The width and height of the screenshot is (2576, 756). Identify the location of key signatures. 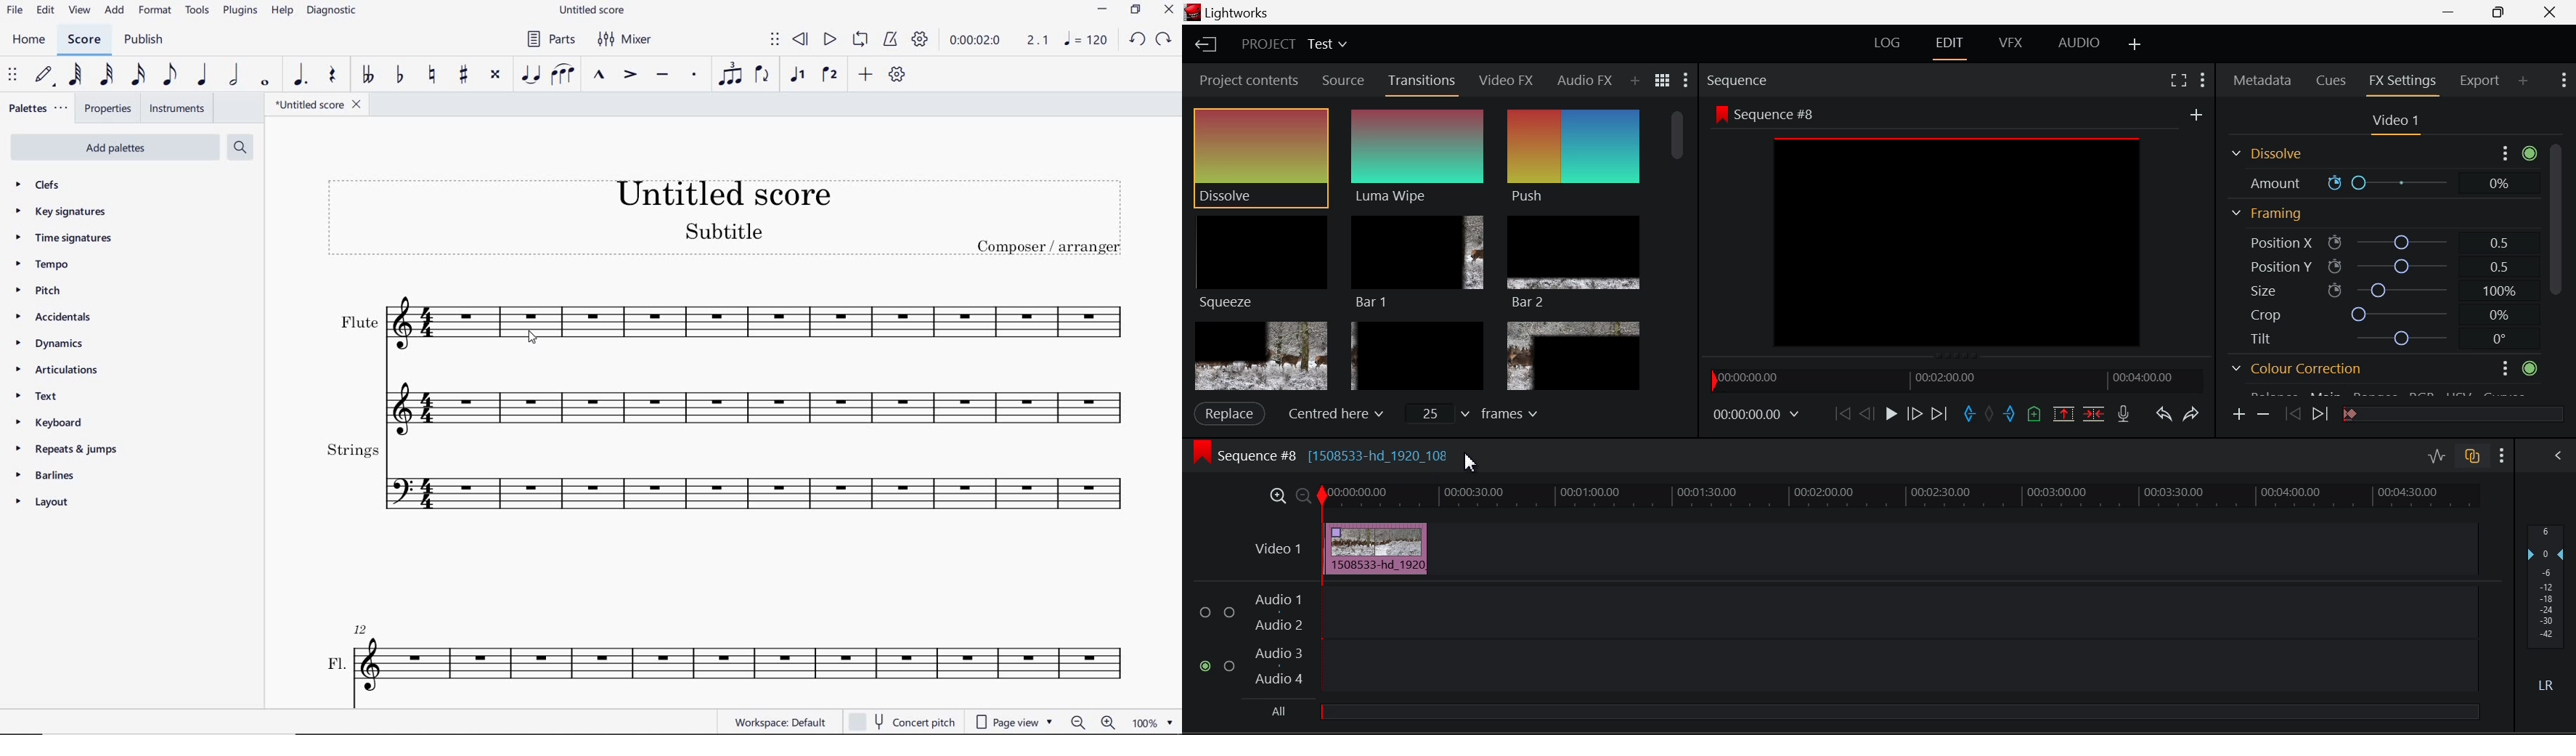
(67, 213).